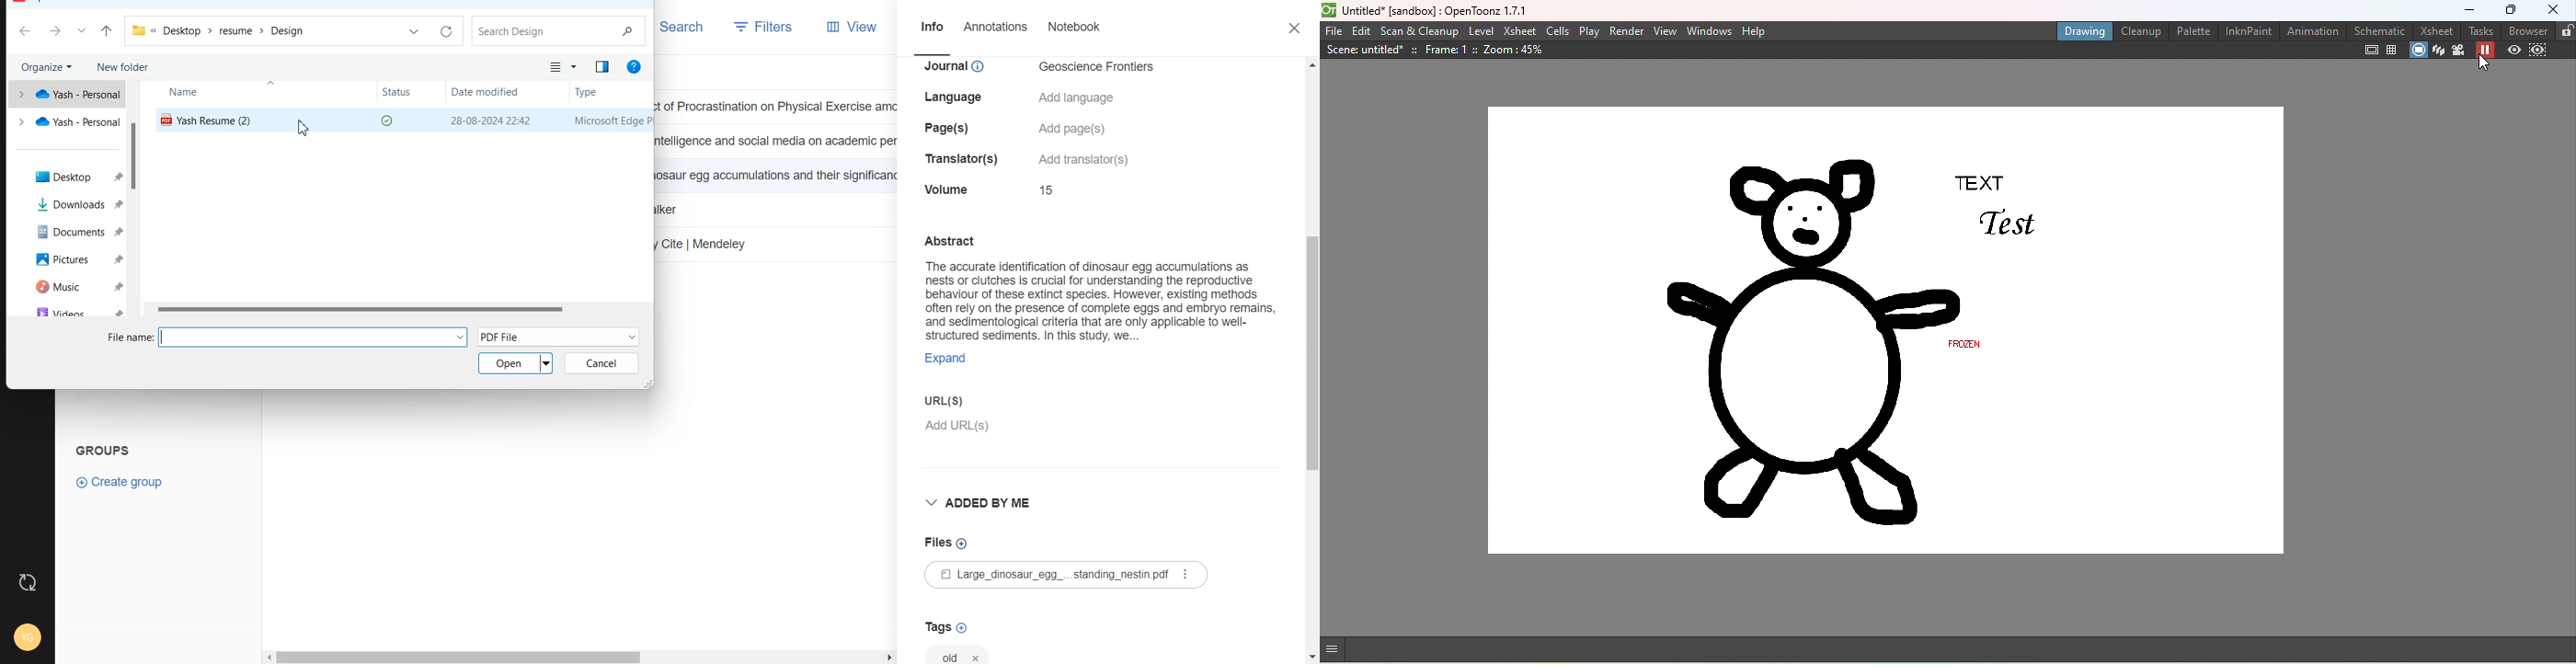 The image size is (2576, 672). I want to click on Text, so click(1096, 283).